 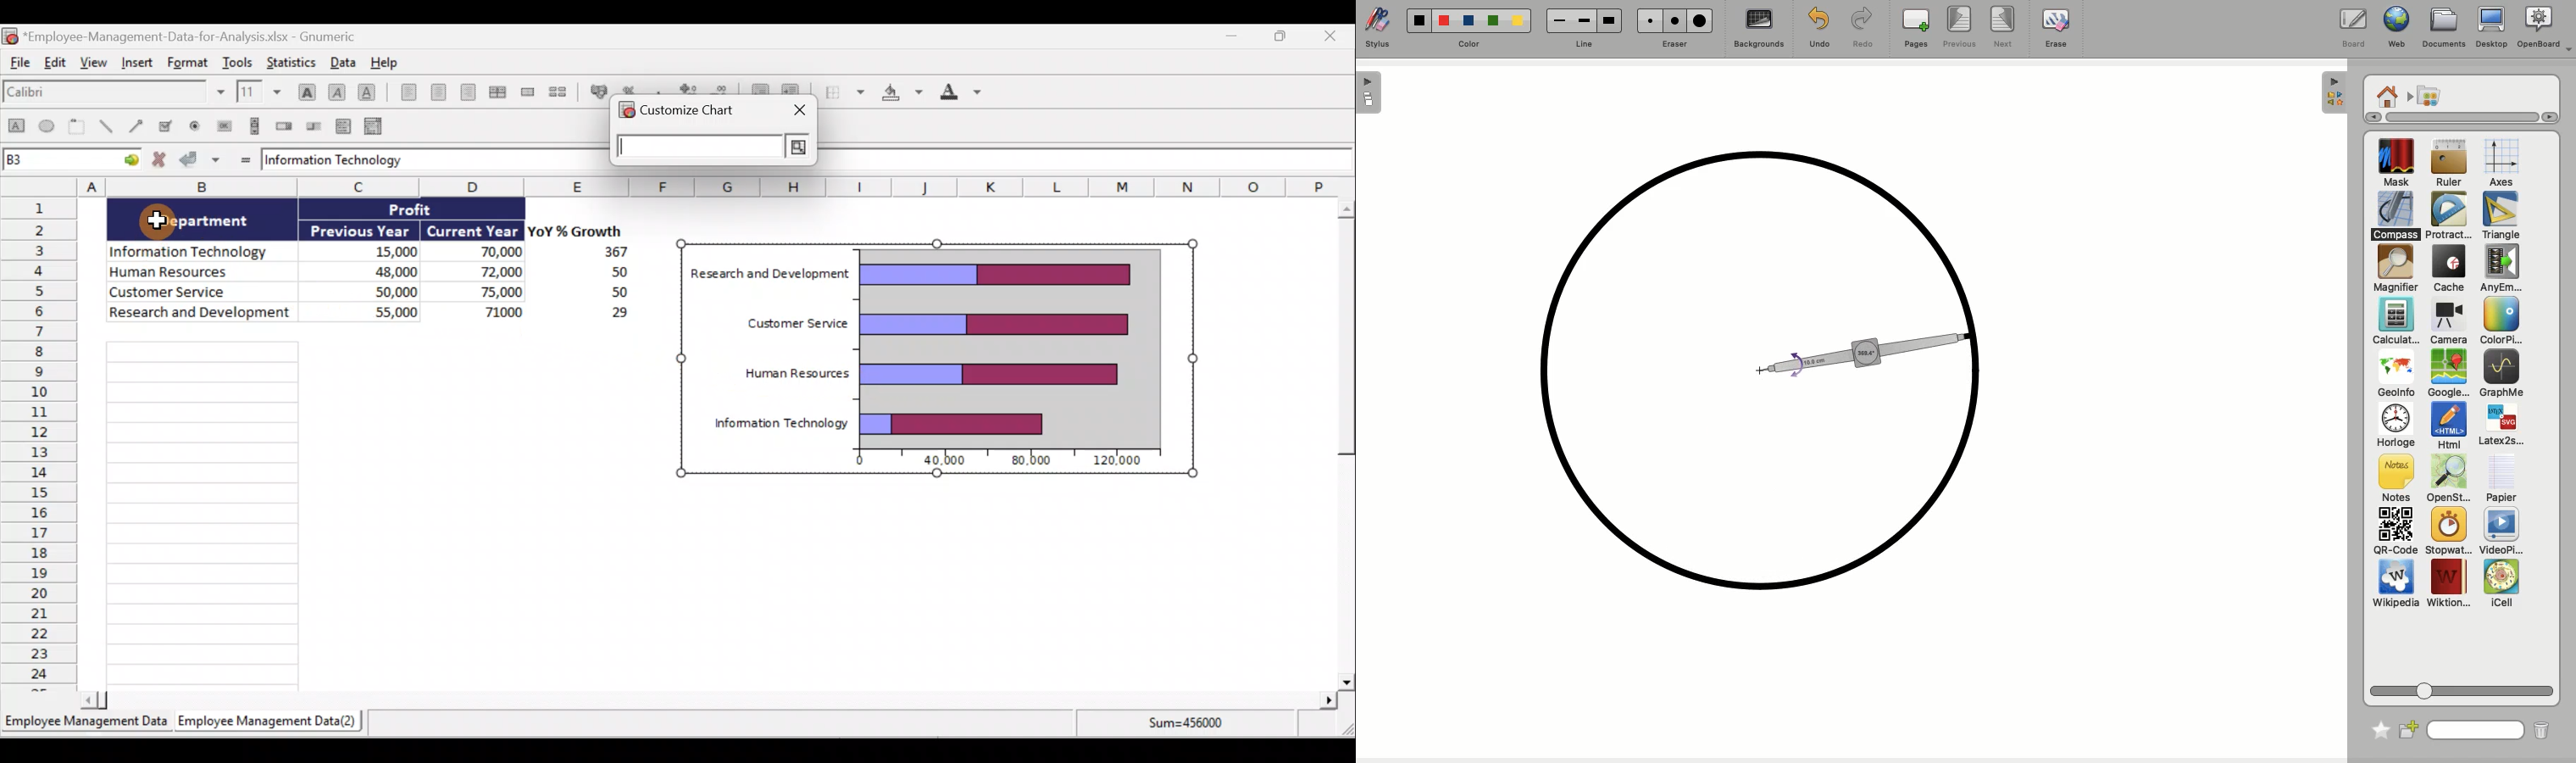 What do you see at coordinates (370, 95) in the screenshot?
I see `Underline` at bounding box center [370, 95].